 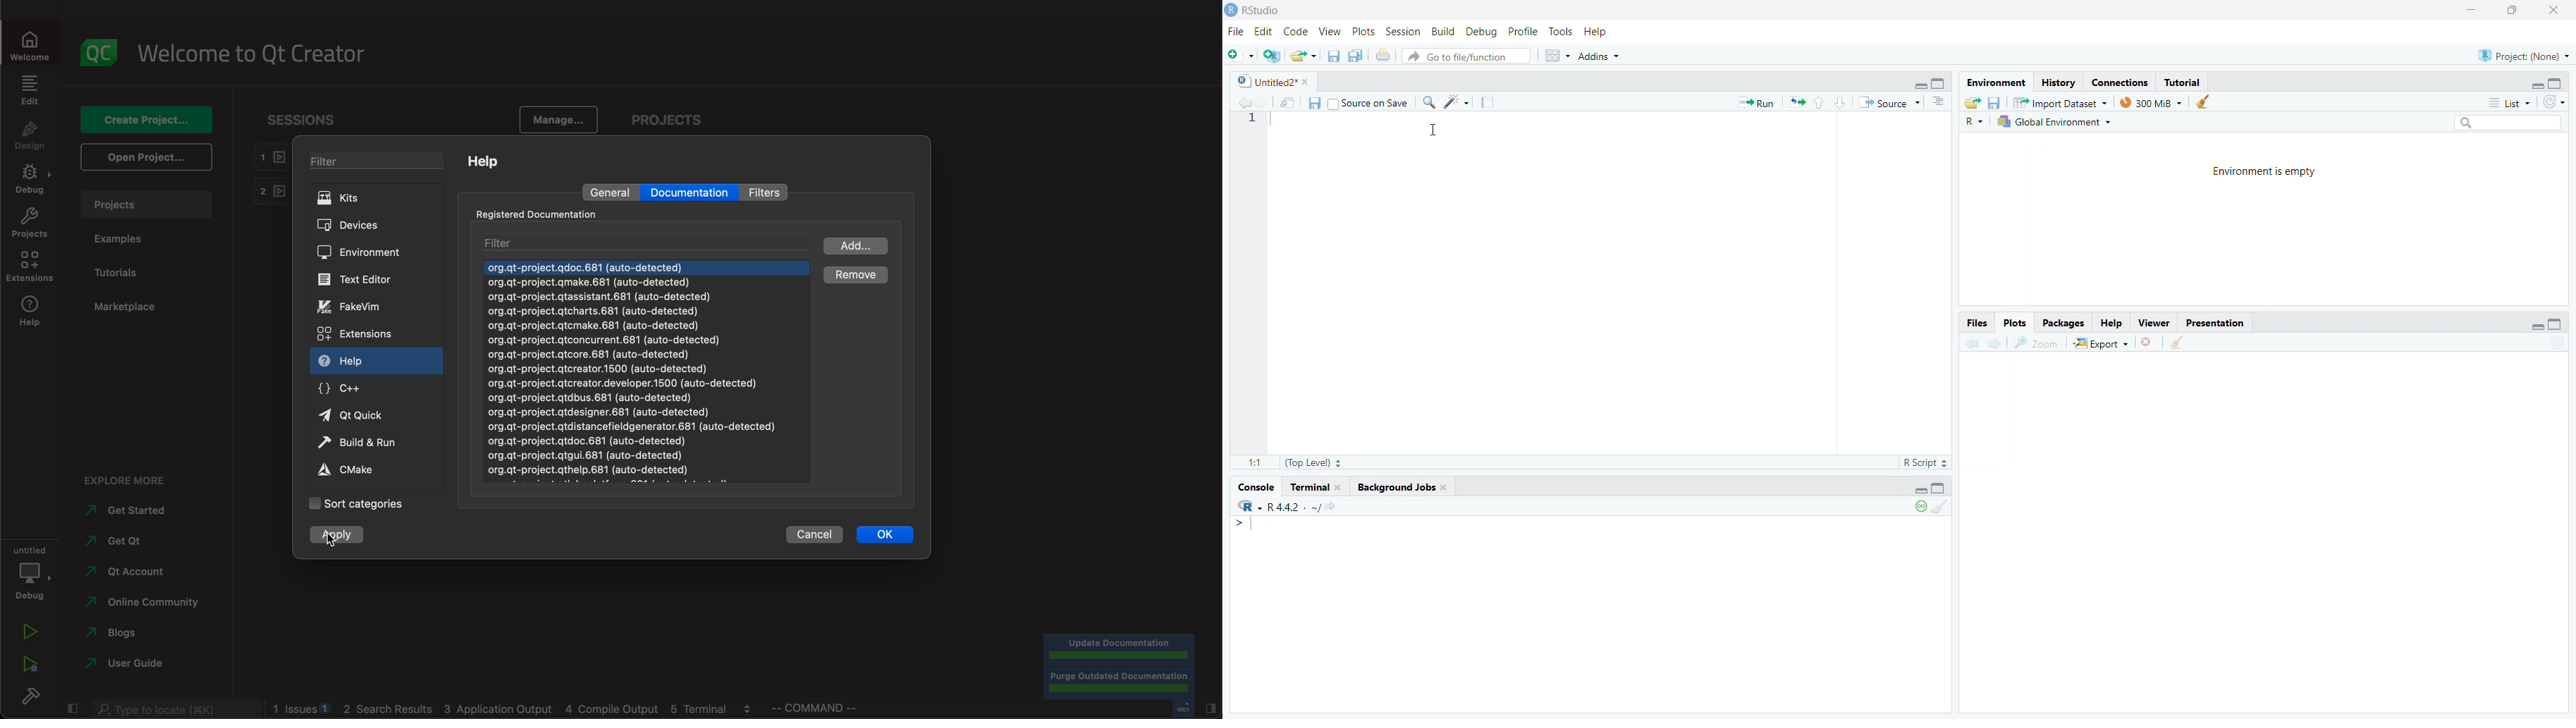 I want to click on 300 MB , so click(x=2152, y=102).